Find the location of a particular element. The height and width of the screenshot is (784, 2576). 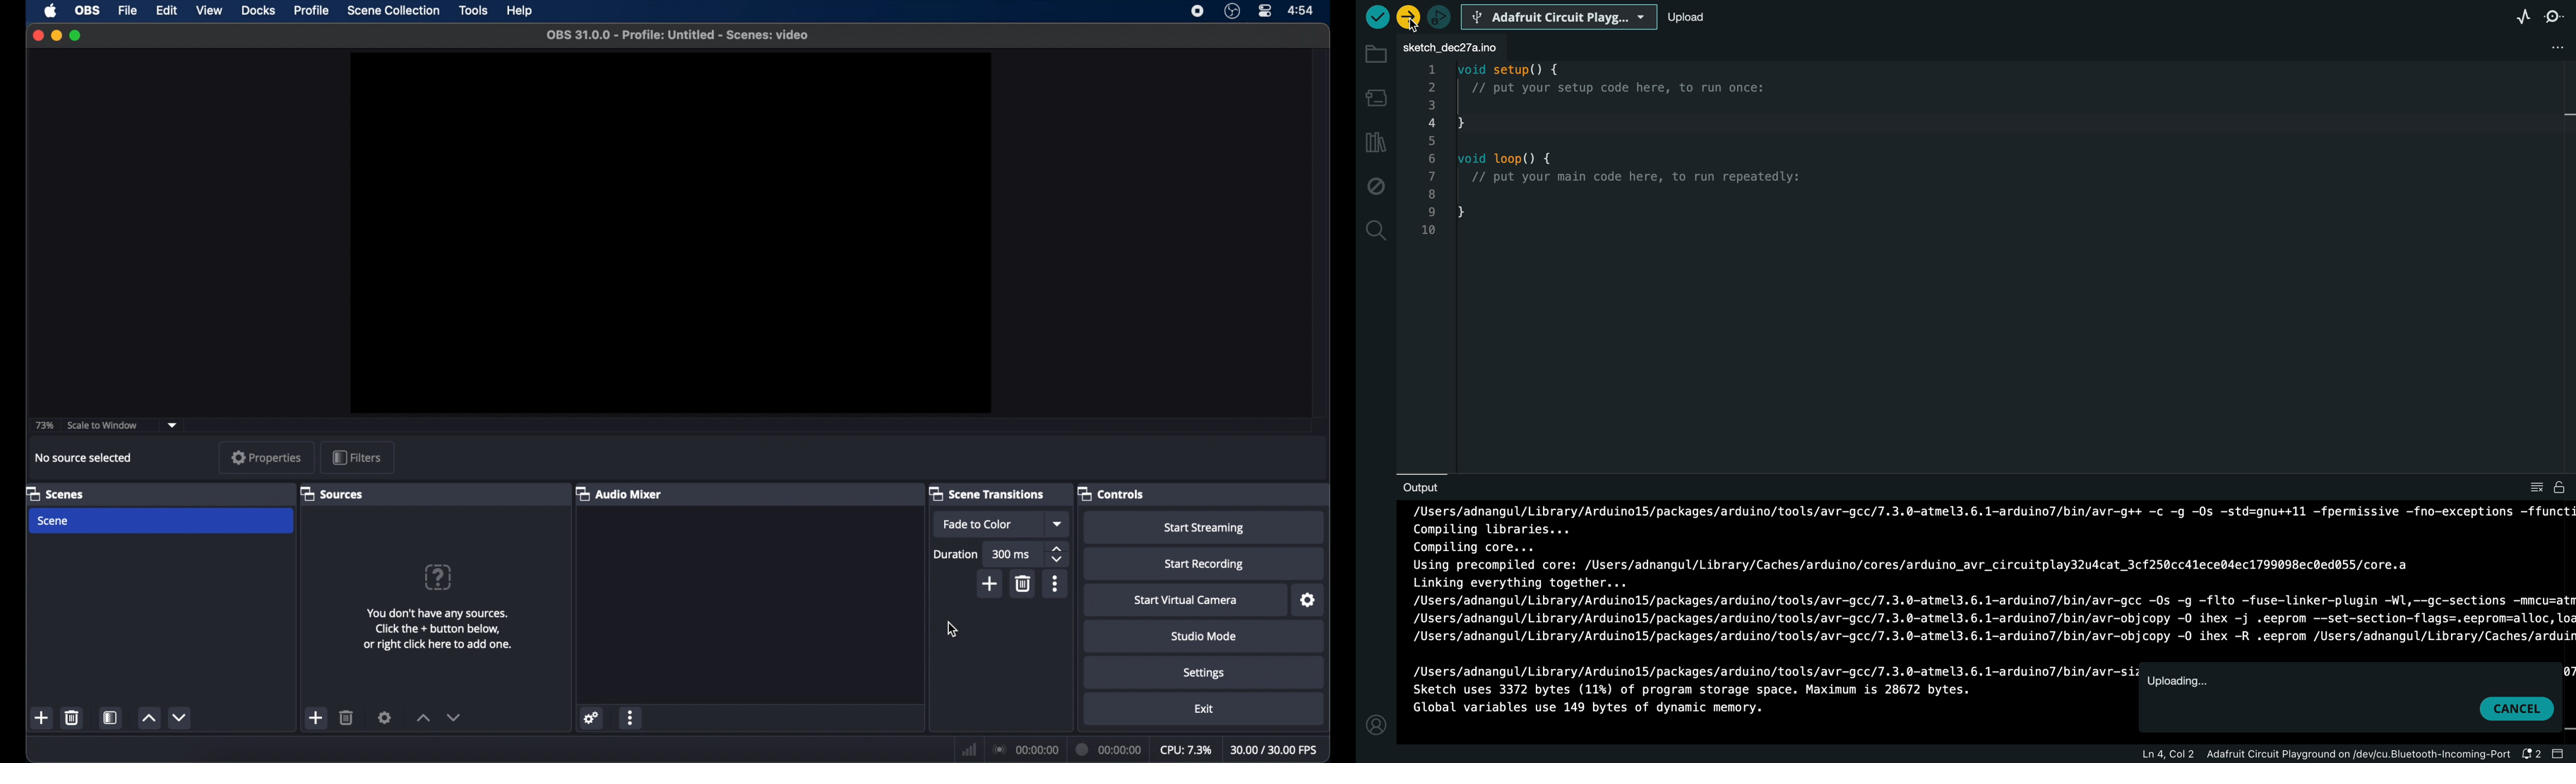

cursor is located at coordinates (952, 629).